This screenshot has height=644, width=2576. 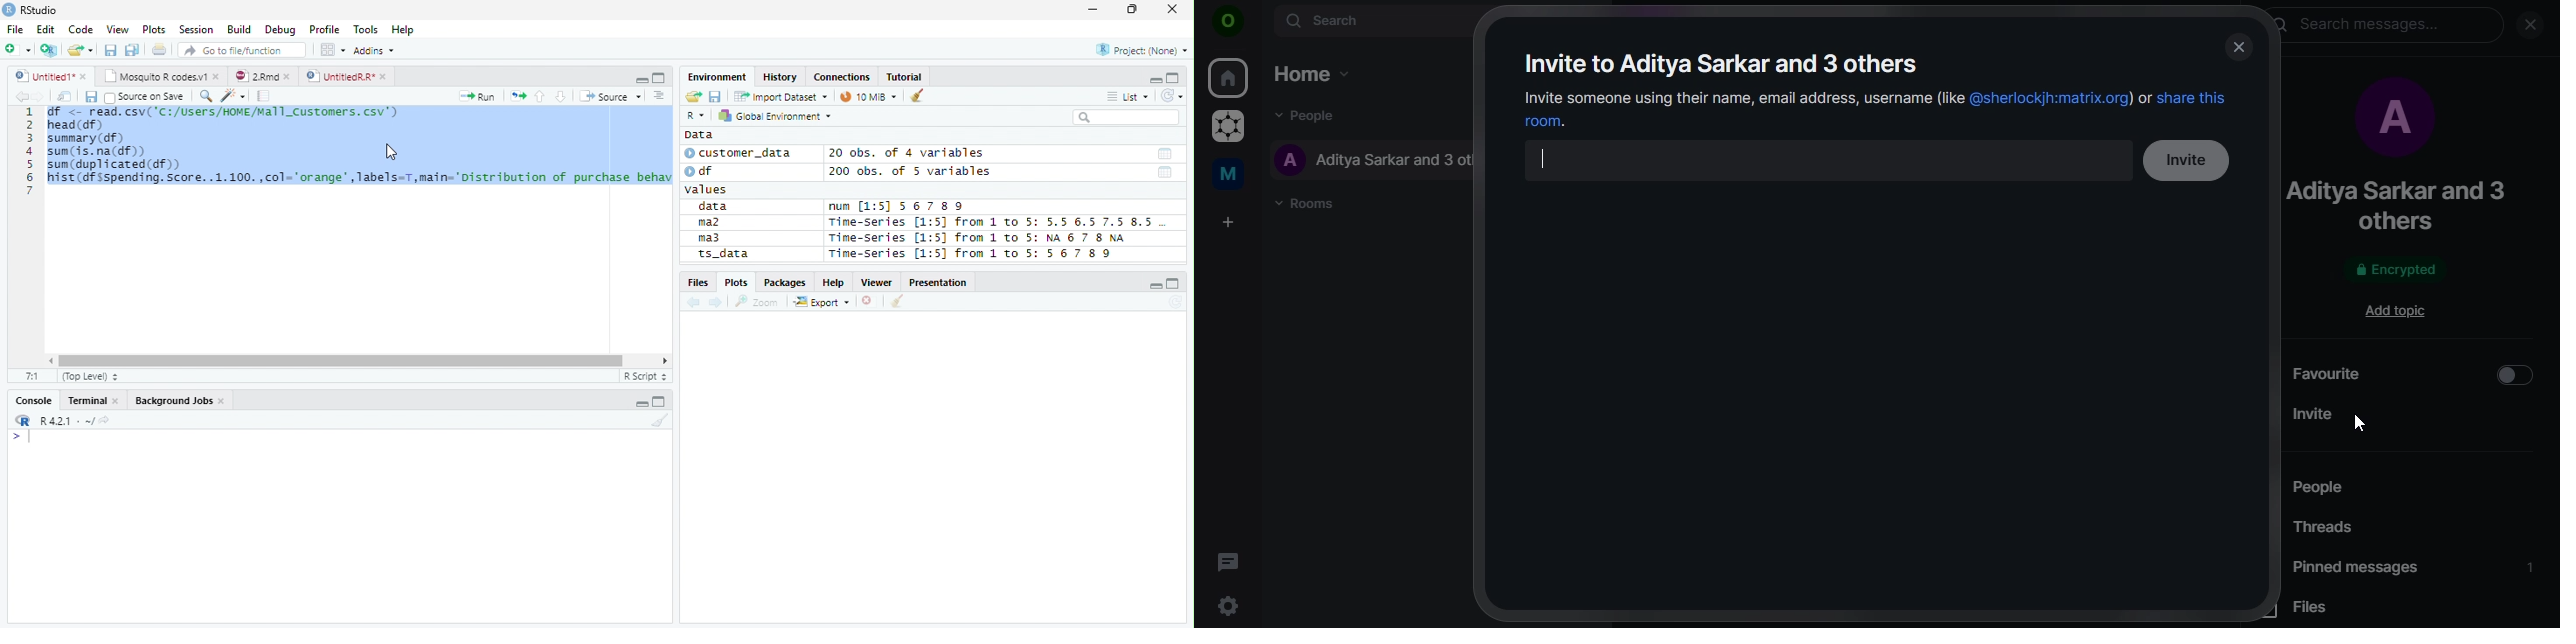 I want to click on Maximize, so click(x=1176, y=283).